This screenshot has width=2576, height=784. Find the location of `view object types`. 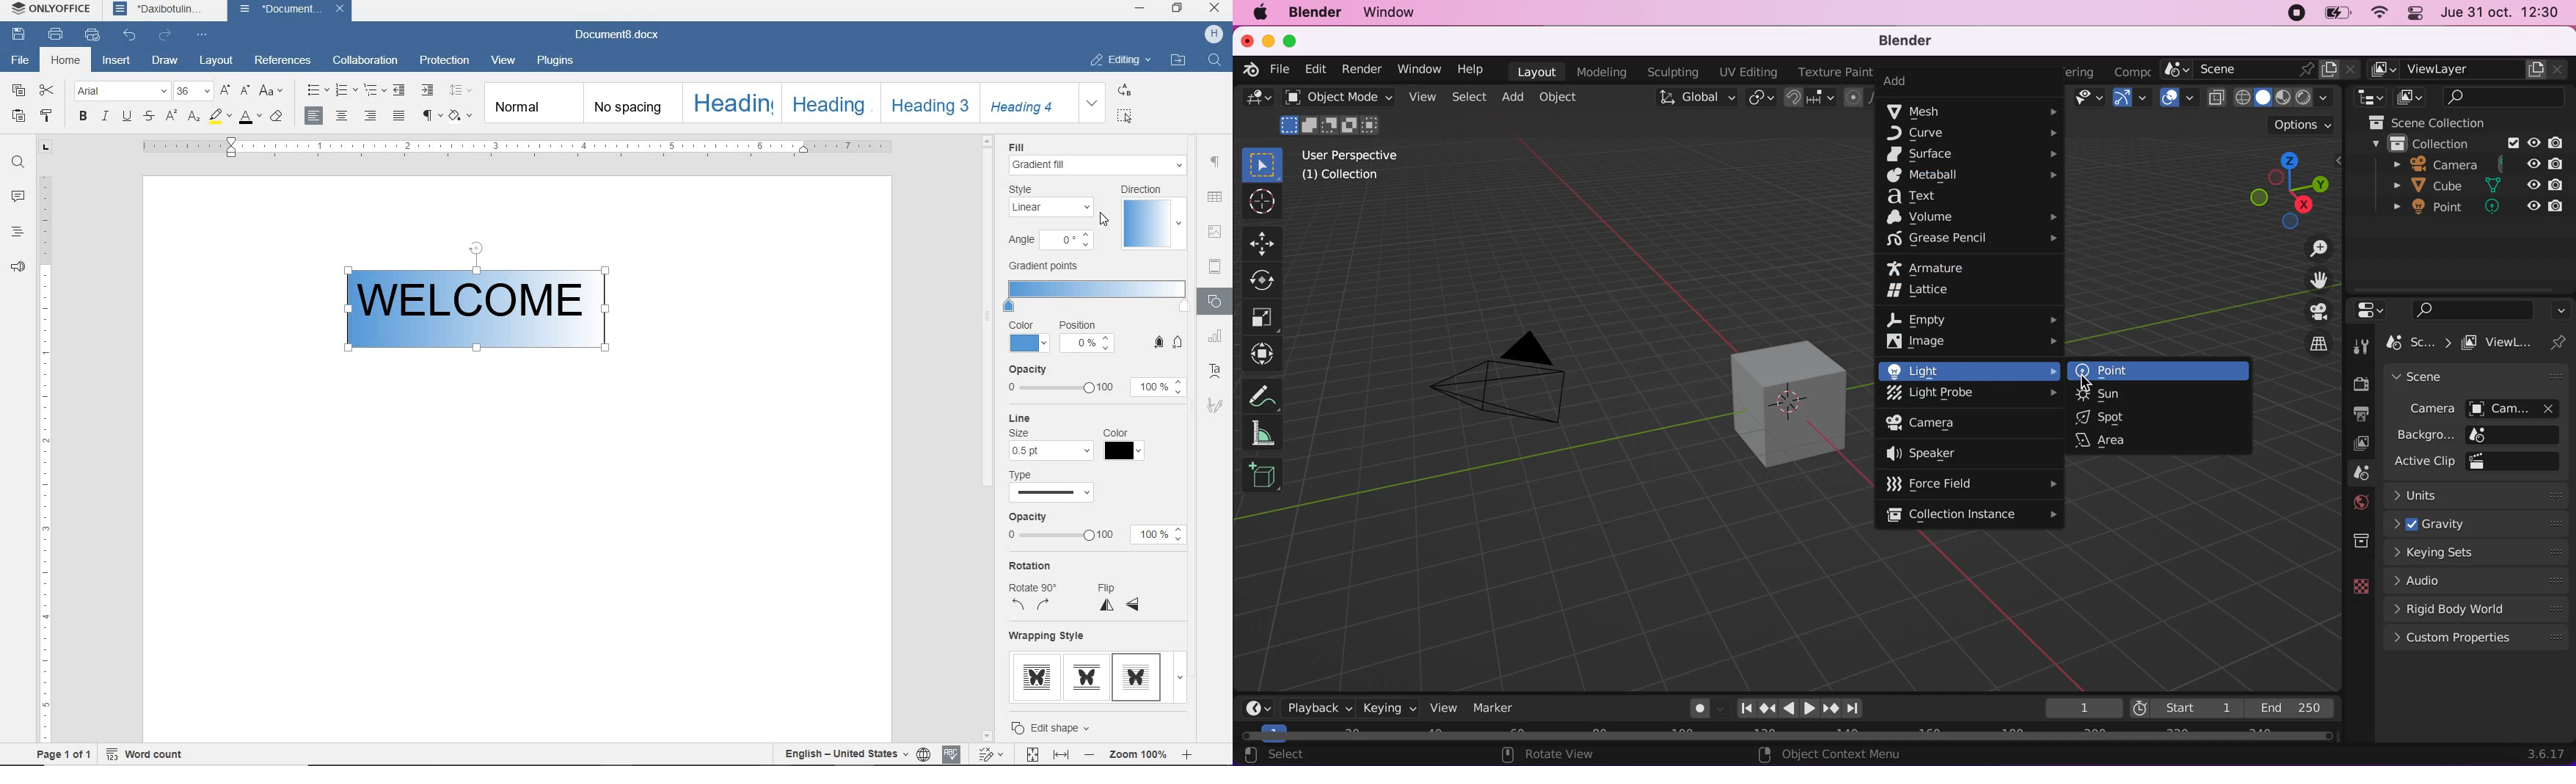

view object types is located at coordinates (2091, 101).